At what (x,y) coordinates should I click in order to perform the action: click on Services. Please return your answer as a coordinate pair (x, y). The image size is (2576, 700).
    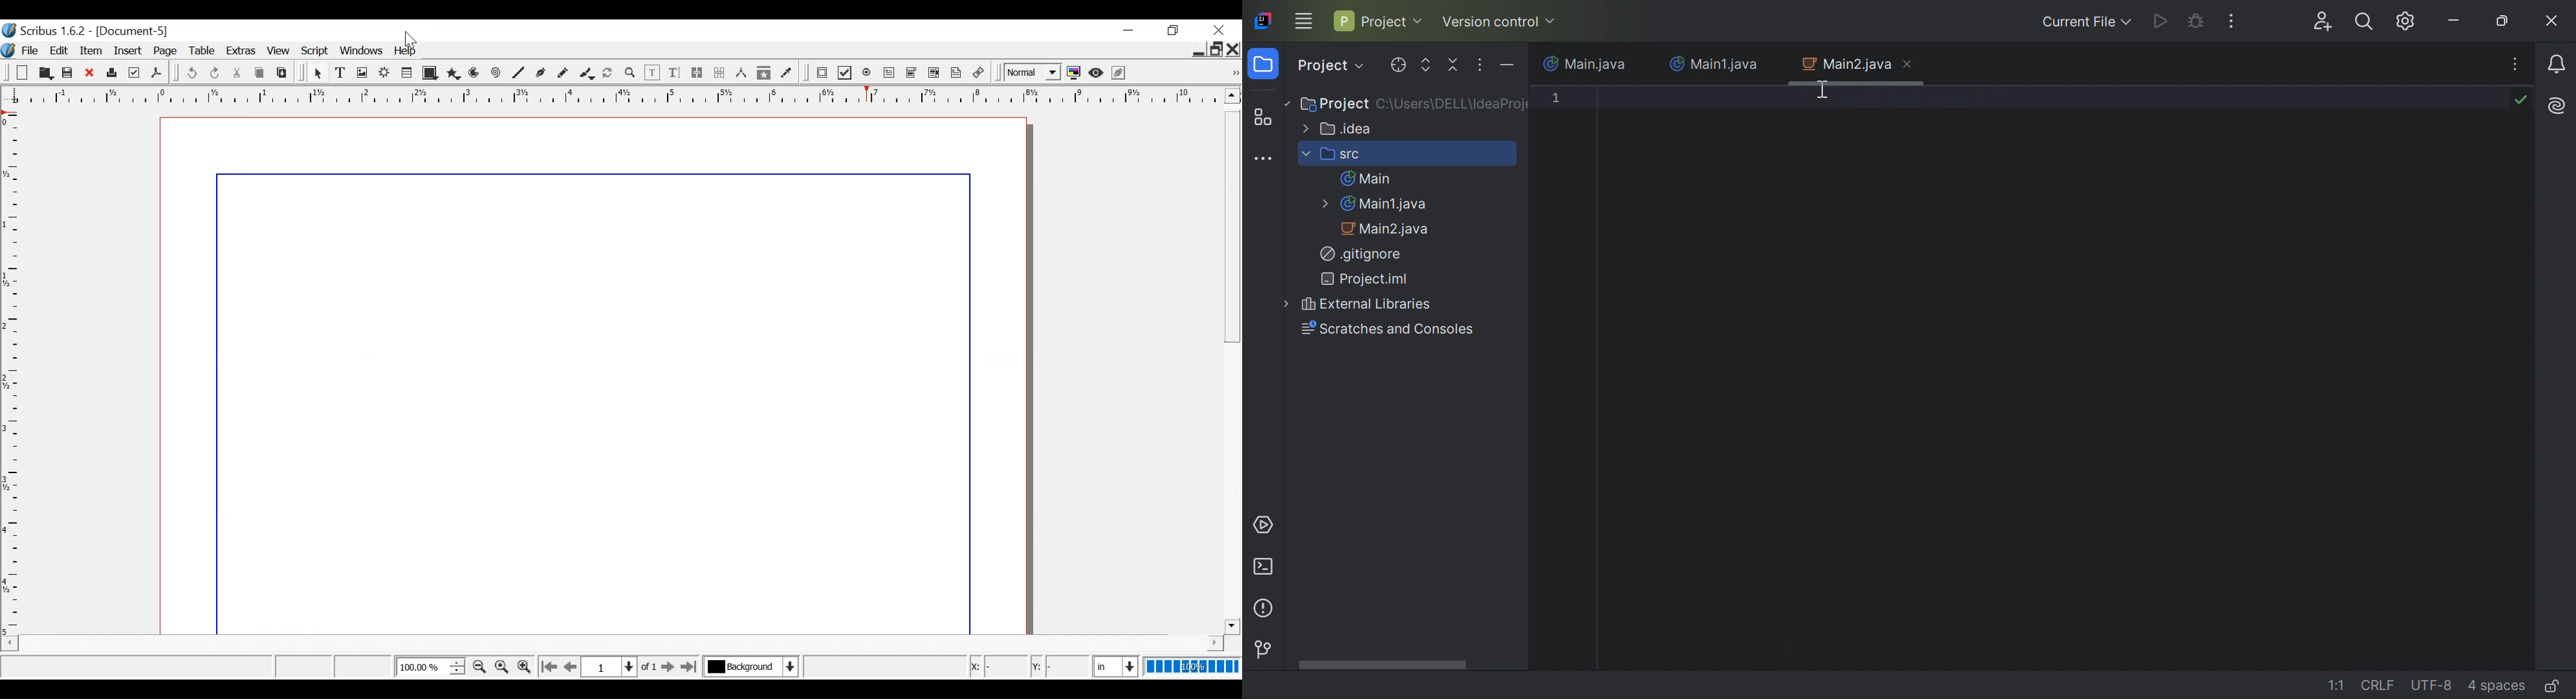
    Looking at the image, I should click on (1265, 525).